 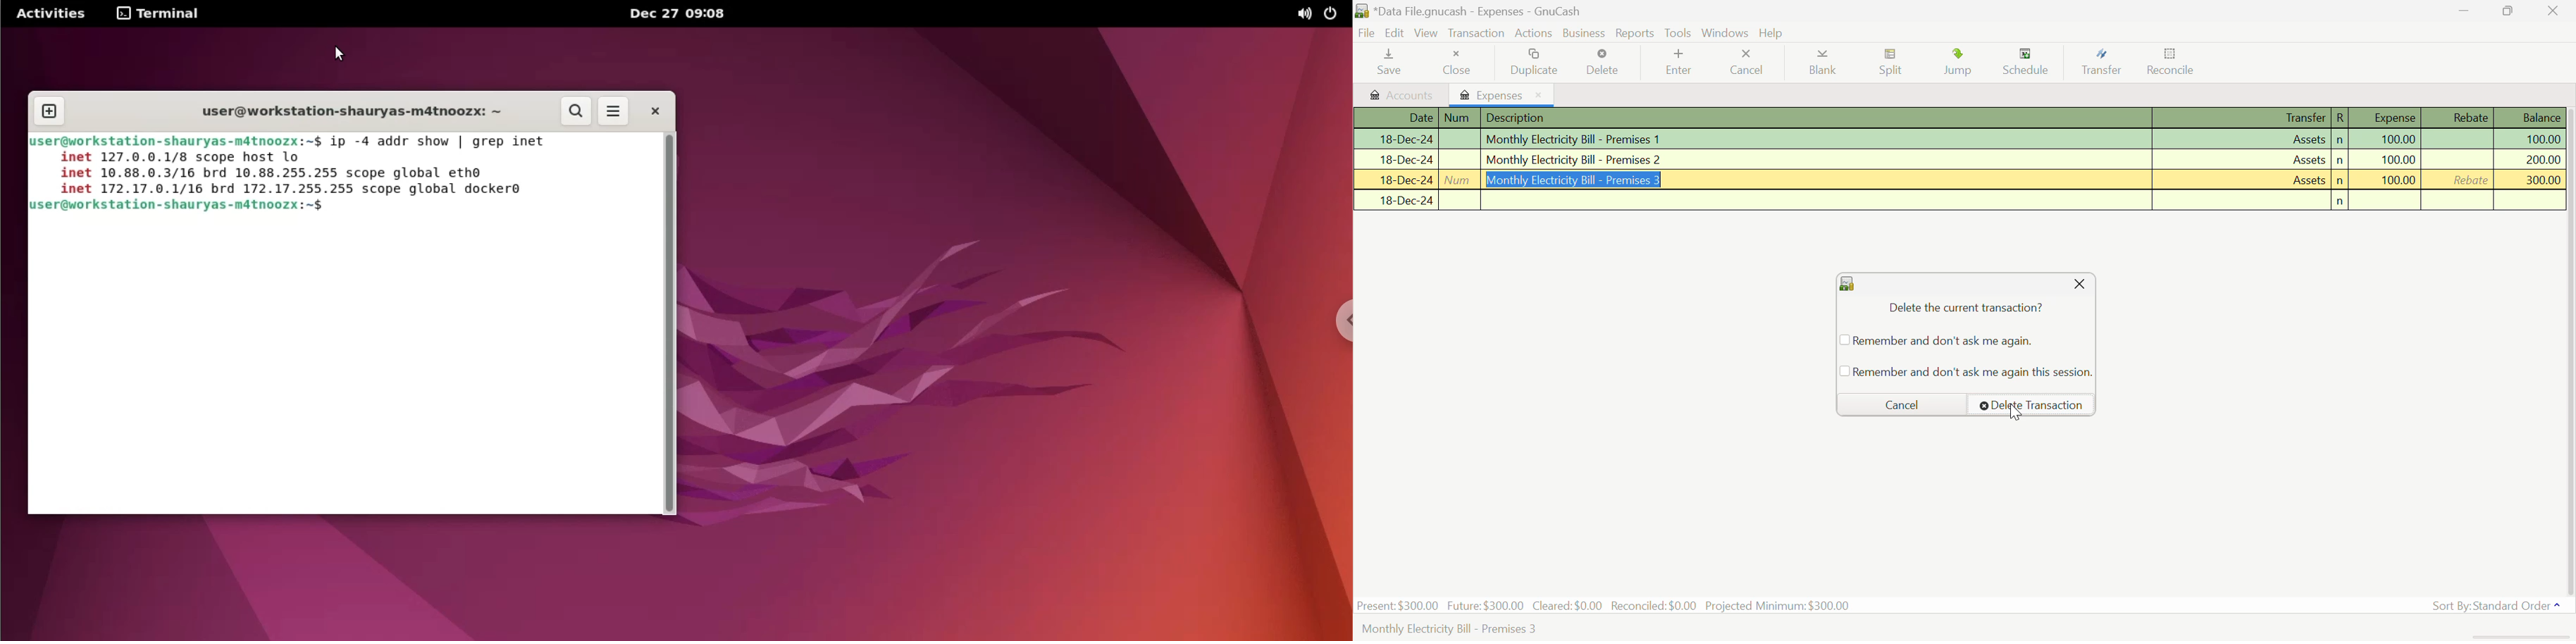 I want to click on Present: $300.00 Future: $300.00 Cleared:$0.00 Reconciled: $0.00 Projected Minimum: $300.00, so click(x=1605, y=607).